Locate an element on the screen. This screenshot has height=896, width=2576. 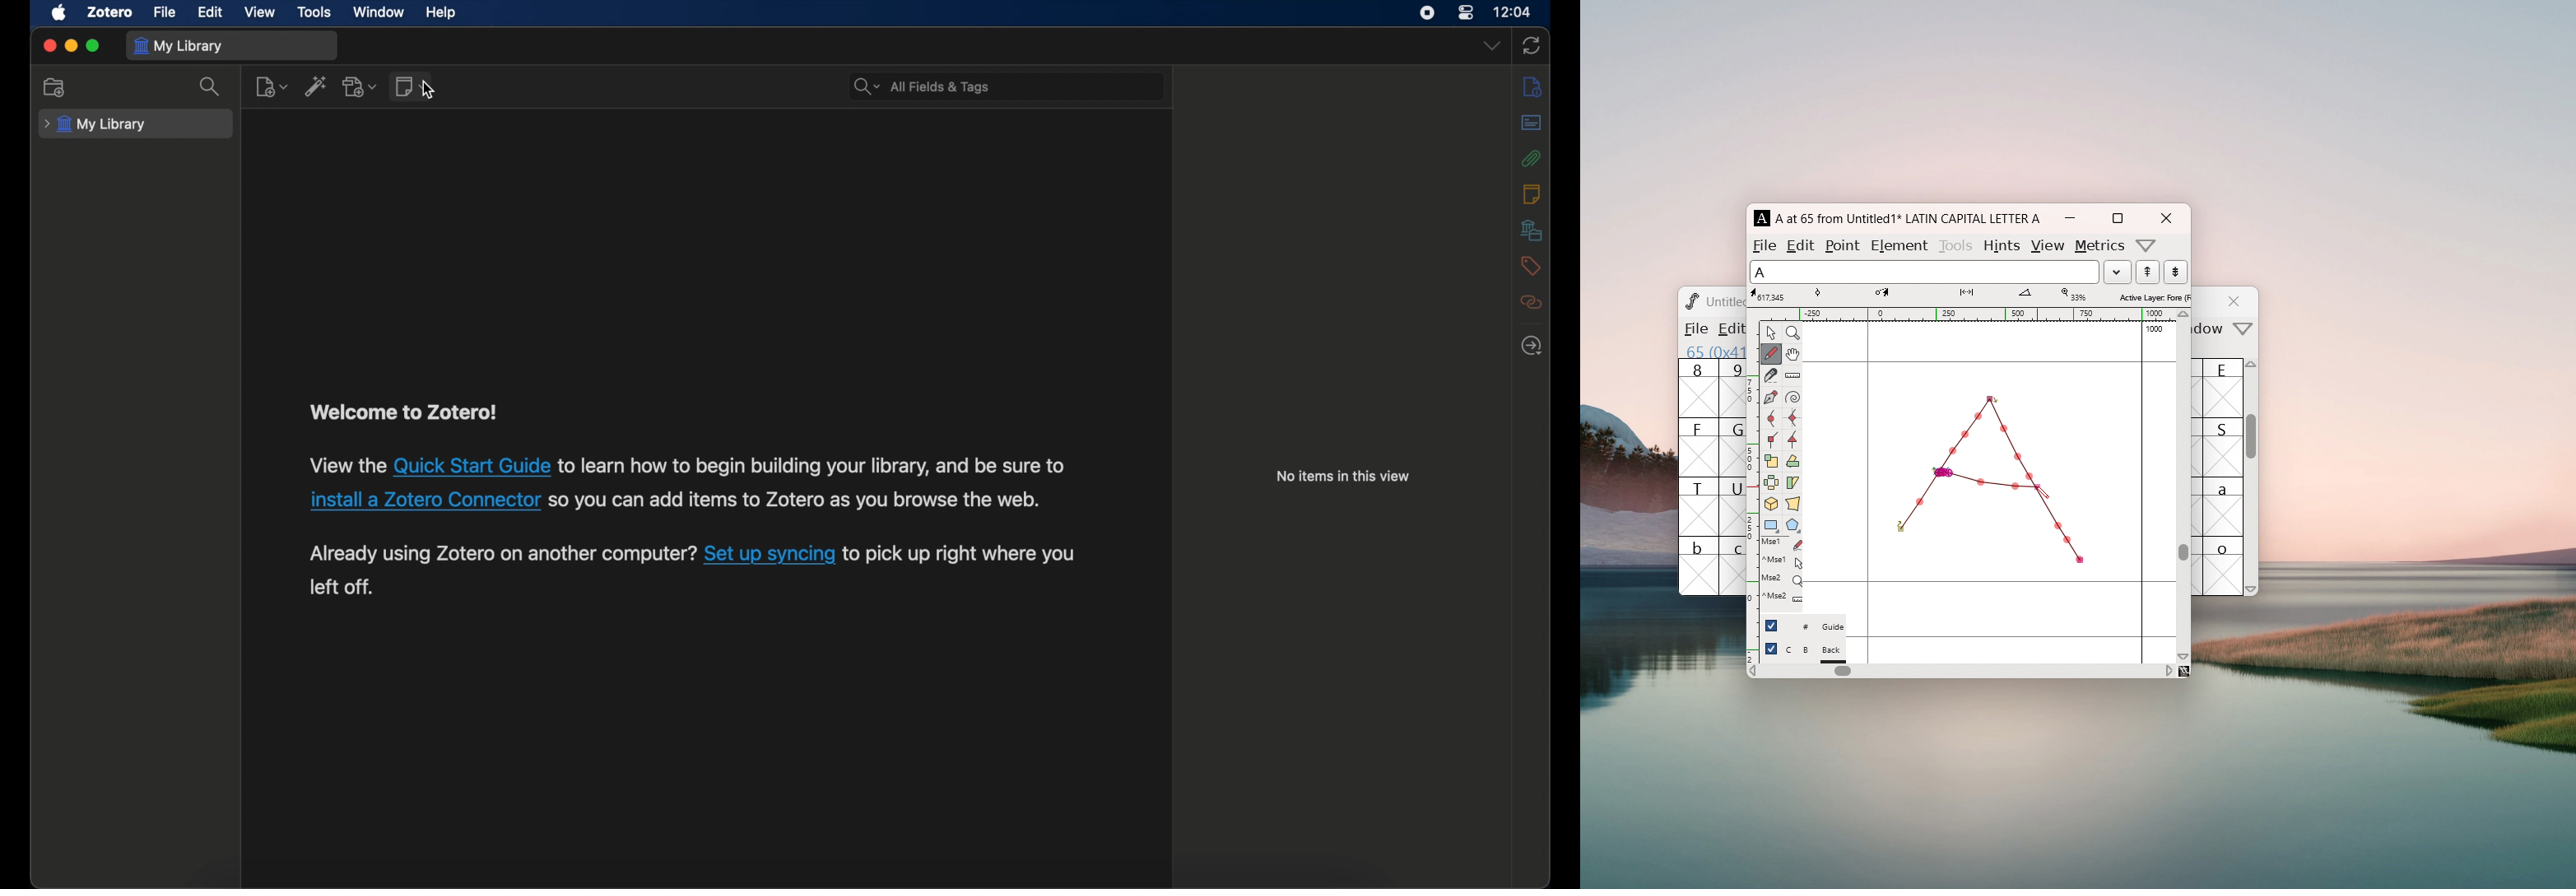
file is located at coordinates (1765, 245).